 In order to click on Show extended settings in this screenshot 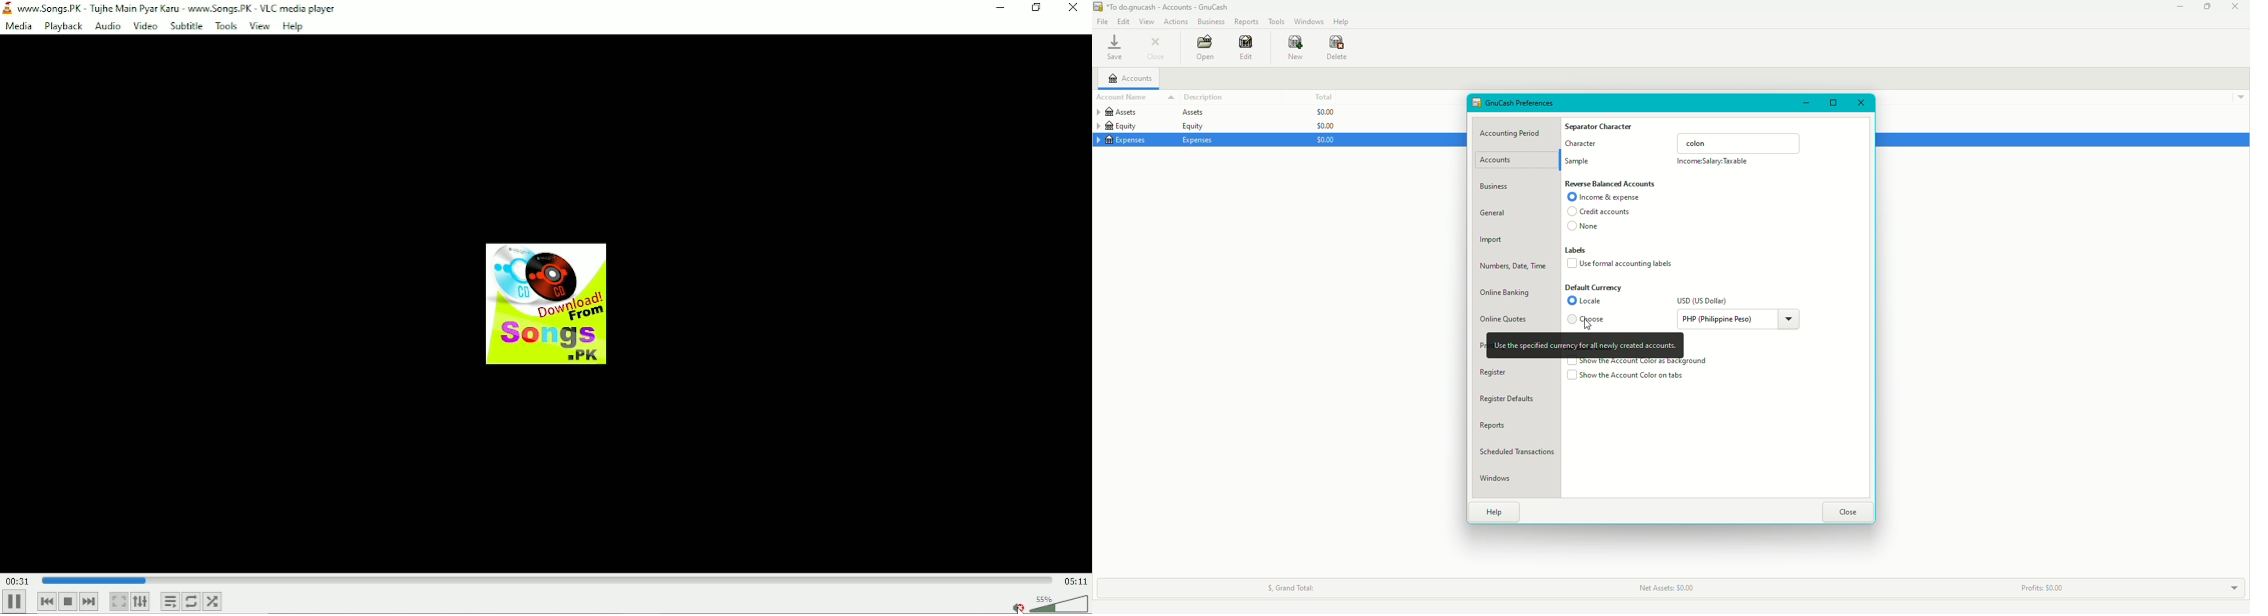, I will do `click(141, 601)`.